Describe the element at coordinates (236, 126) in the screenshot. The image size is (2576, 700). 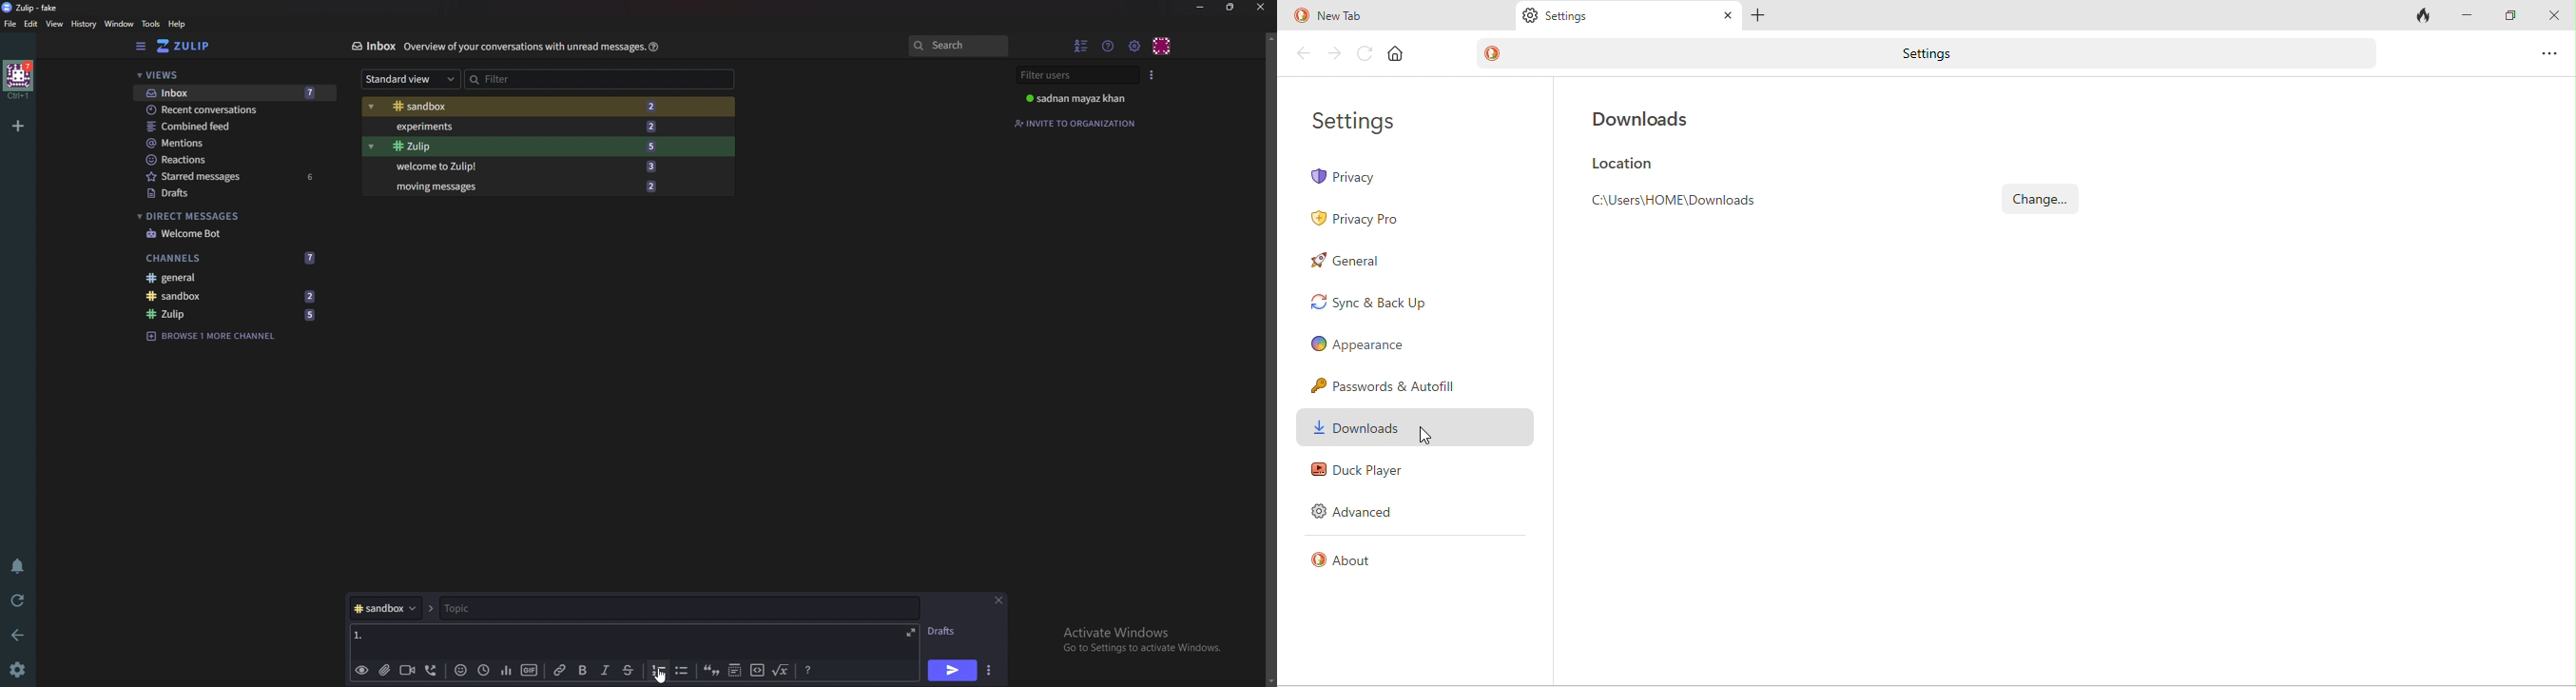
I see `Combine feed` at that location.